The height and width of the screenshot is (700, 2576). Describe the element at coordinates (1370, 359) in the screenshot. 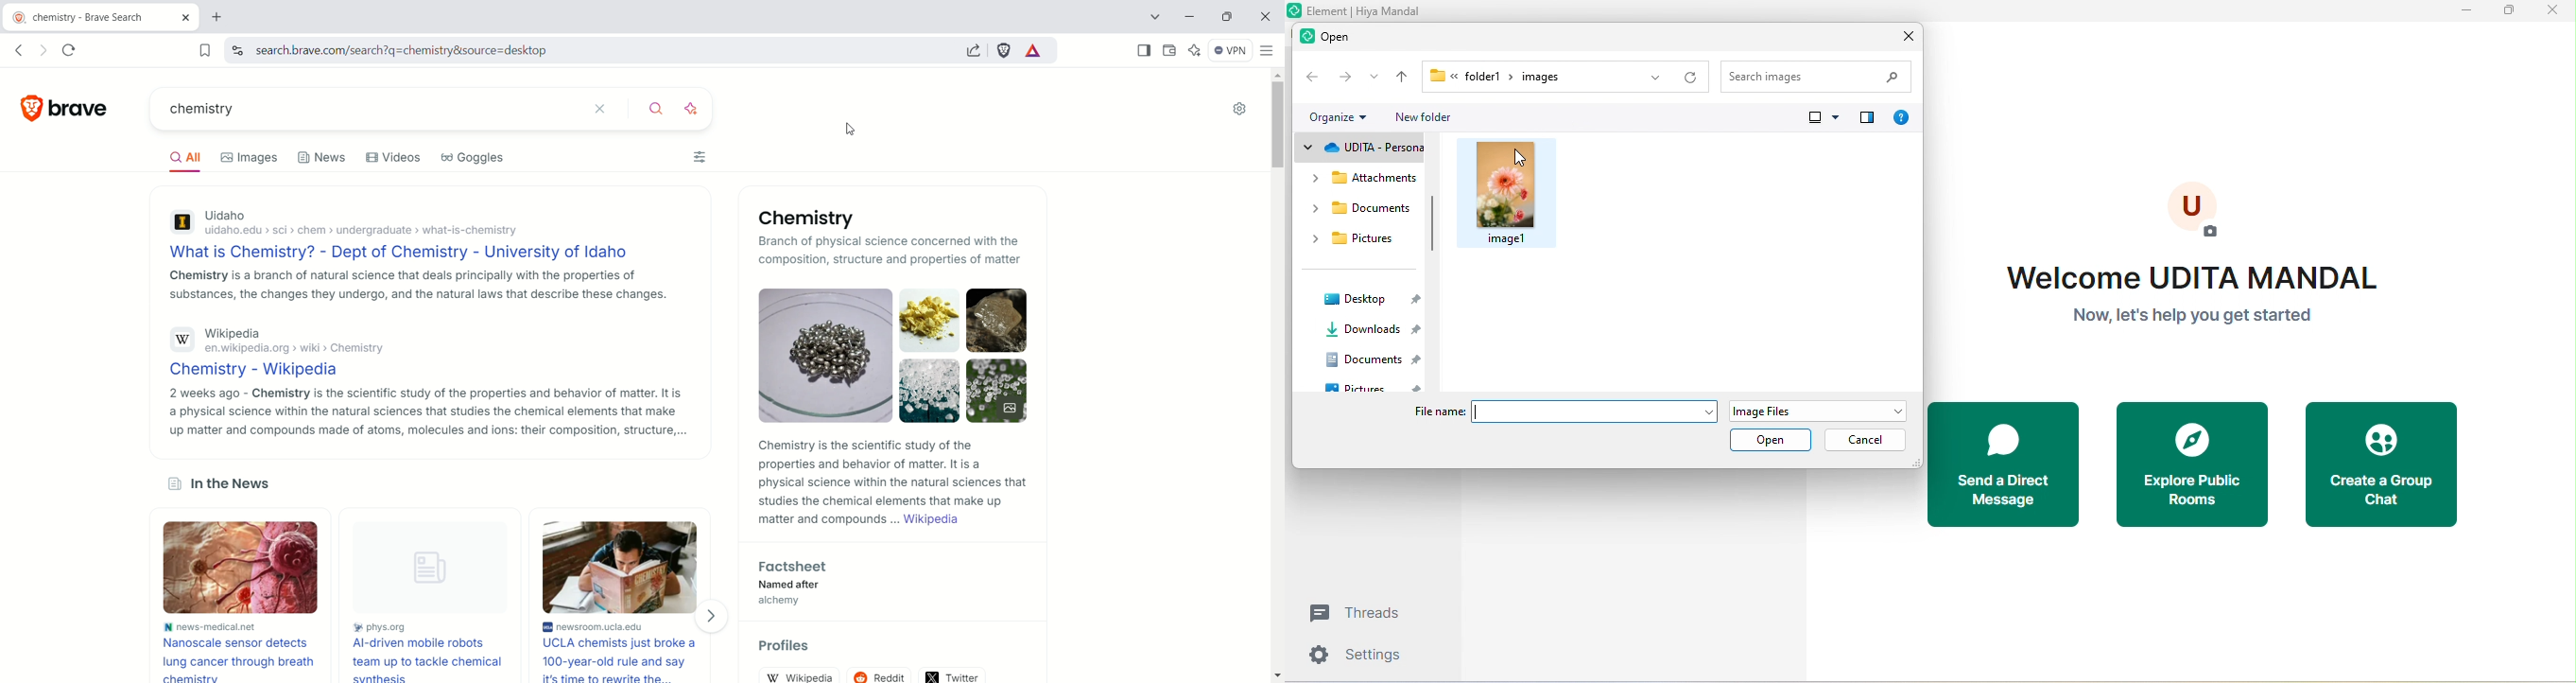

I see `documents` at that location.